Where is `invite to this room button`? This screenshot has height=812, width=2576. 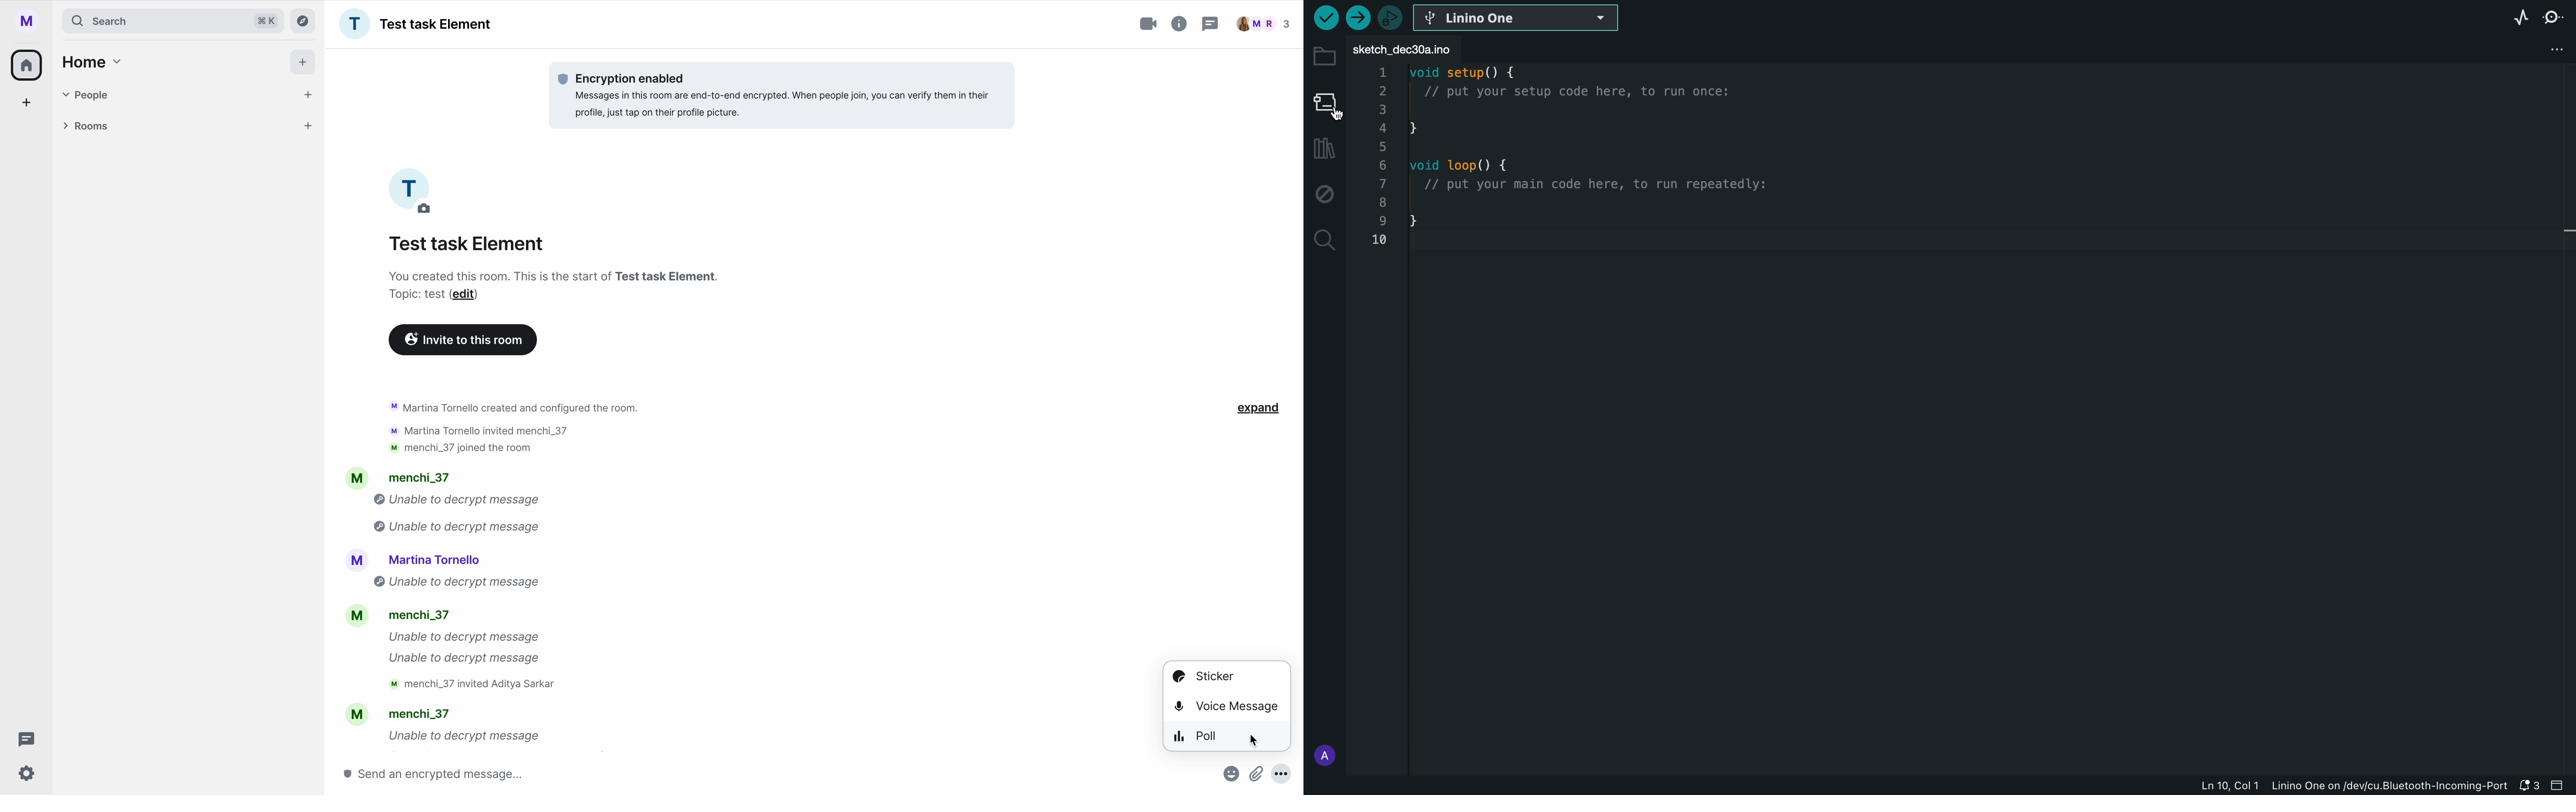
invite to this room button is located at coordinates (463, 340).